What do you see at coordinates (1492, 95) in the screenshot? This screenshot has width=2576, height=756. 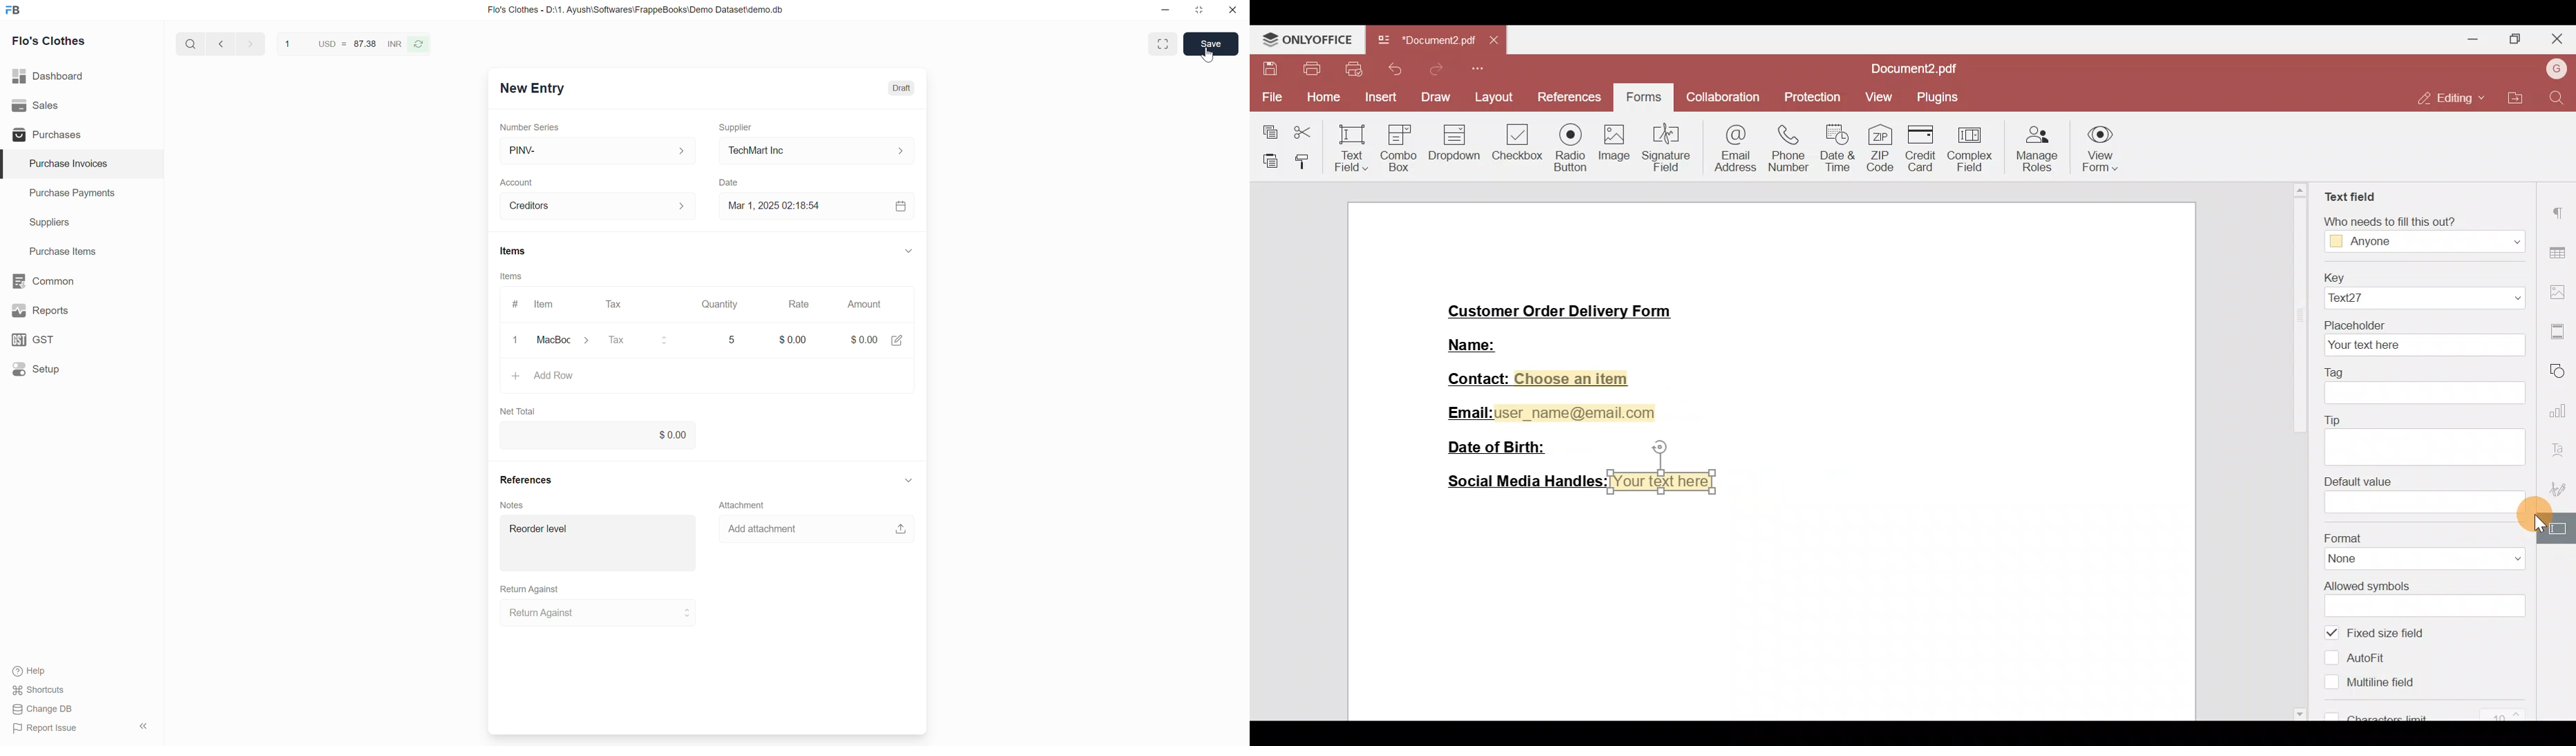 I see `Layout` at bounding box center [1492, 95].